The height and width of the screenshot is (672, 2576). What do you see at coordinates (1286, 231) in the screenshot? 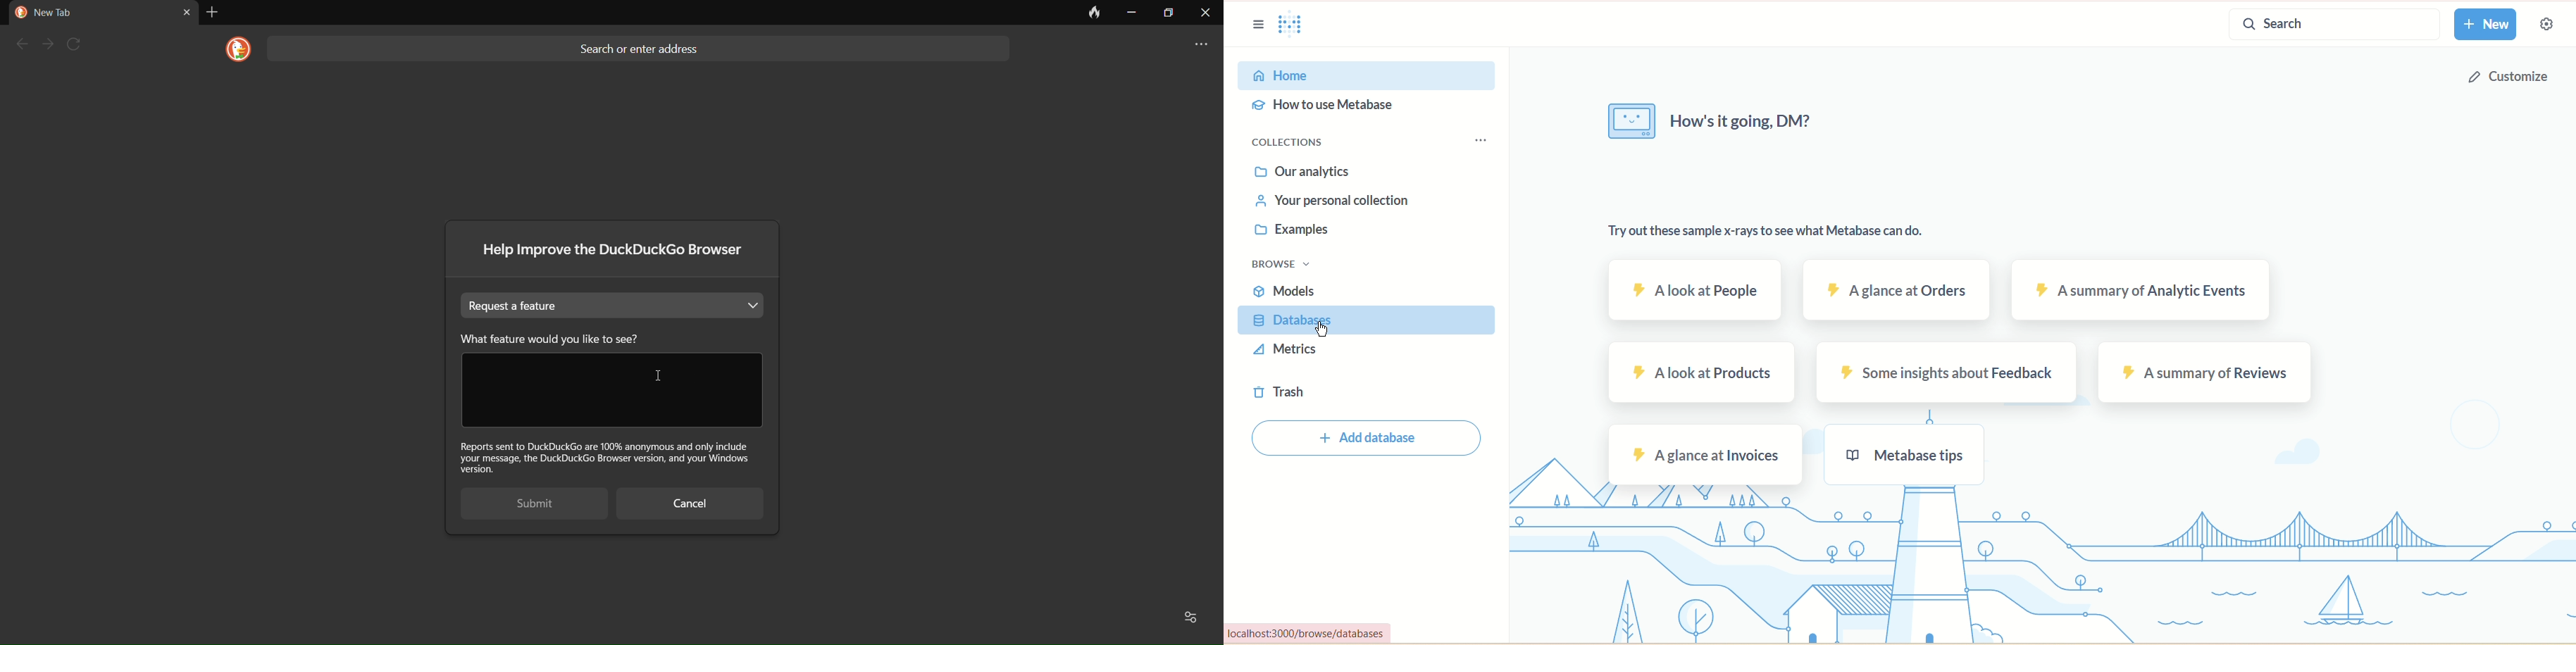
I see `examples` at bounding box center [1286, 231].